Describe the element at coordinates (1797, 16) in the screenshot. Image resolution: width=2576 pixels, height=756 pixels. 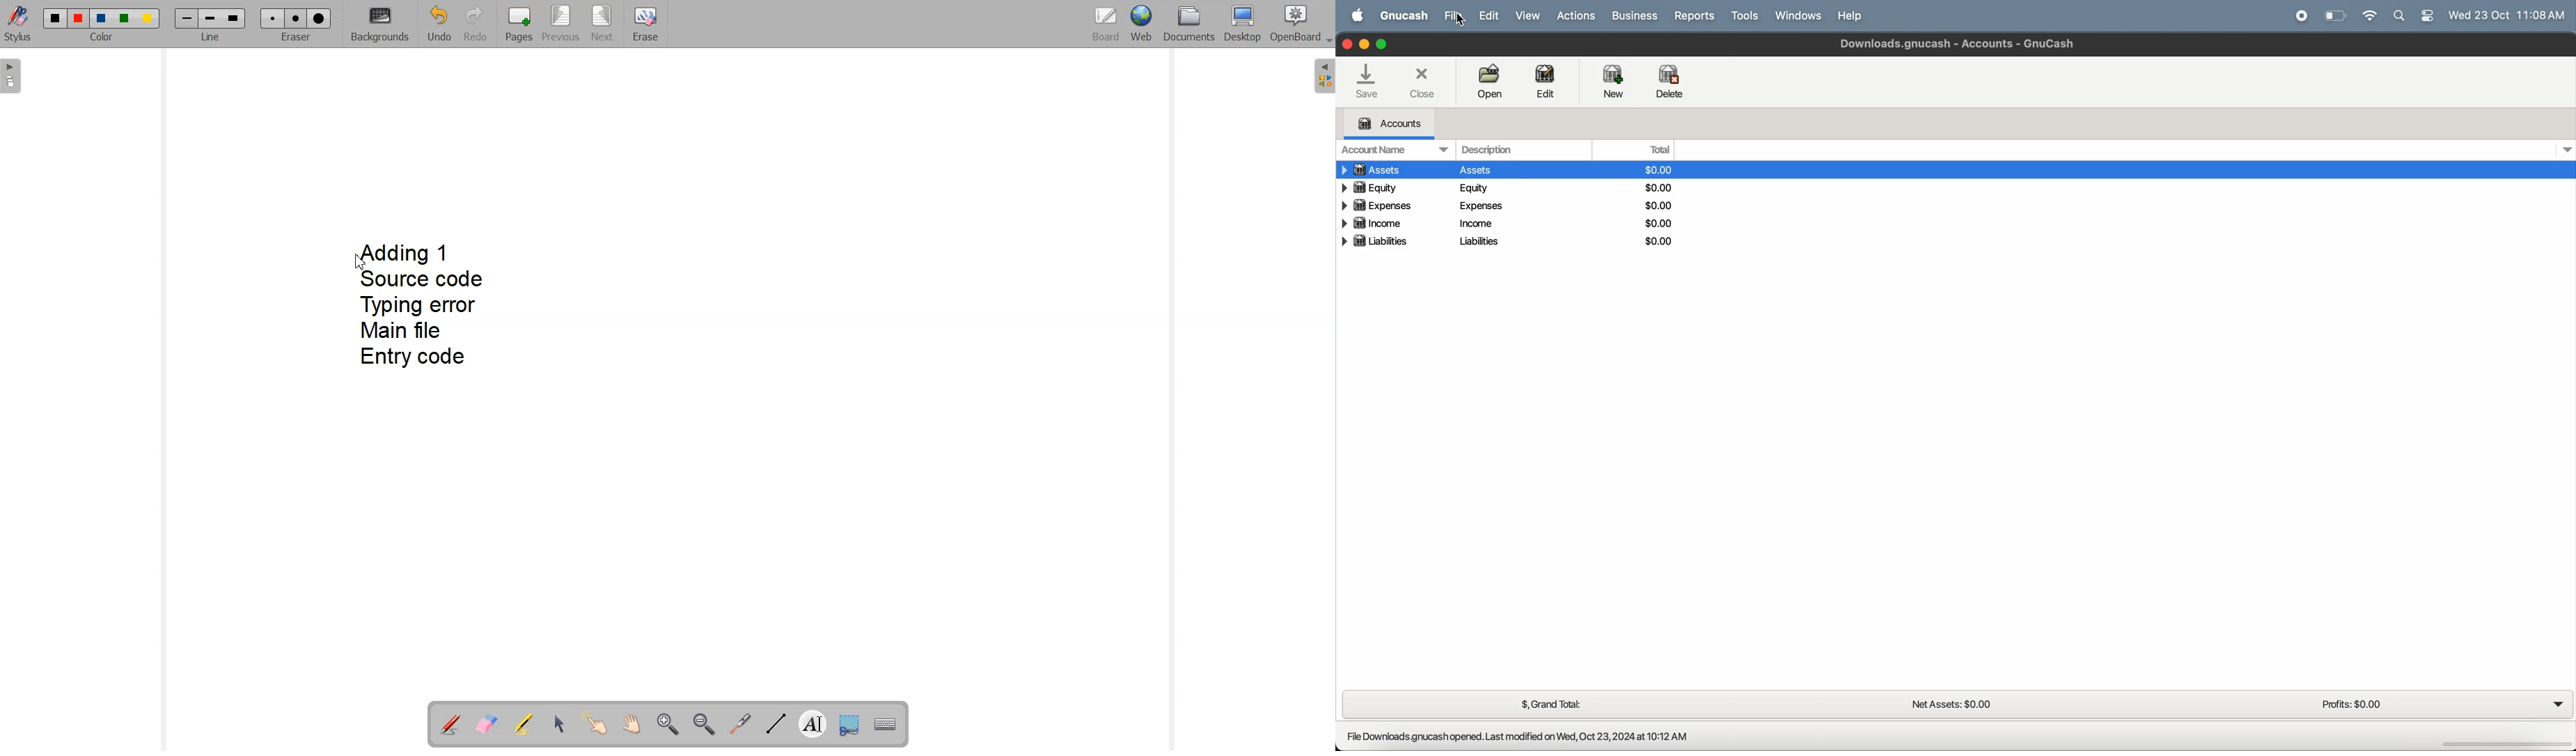
I see `windows` at that location.